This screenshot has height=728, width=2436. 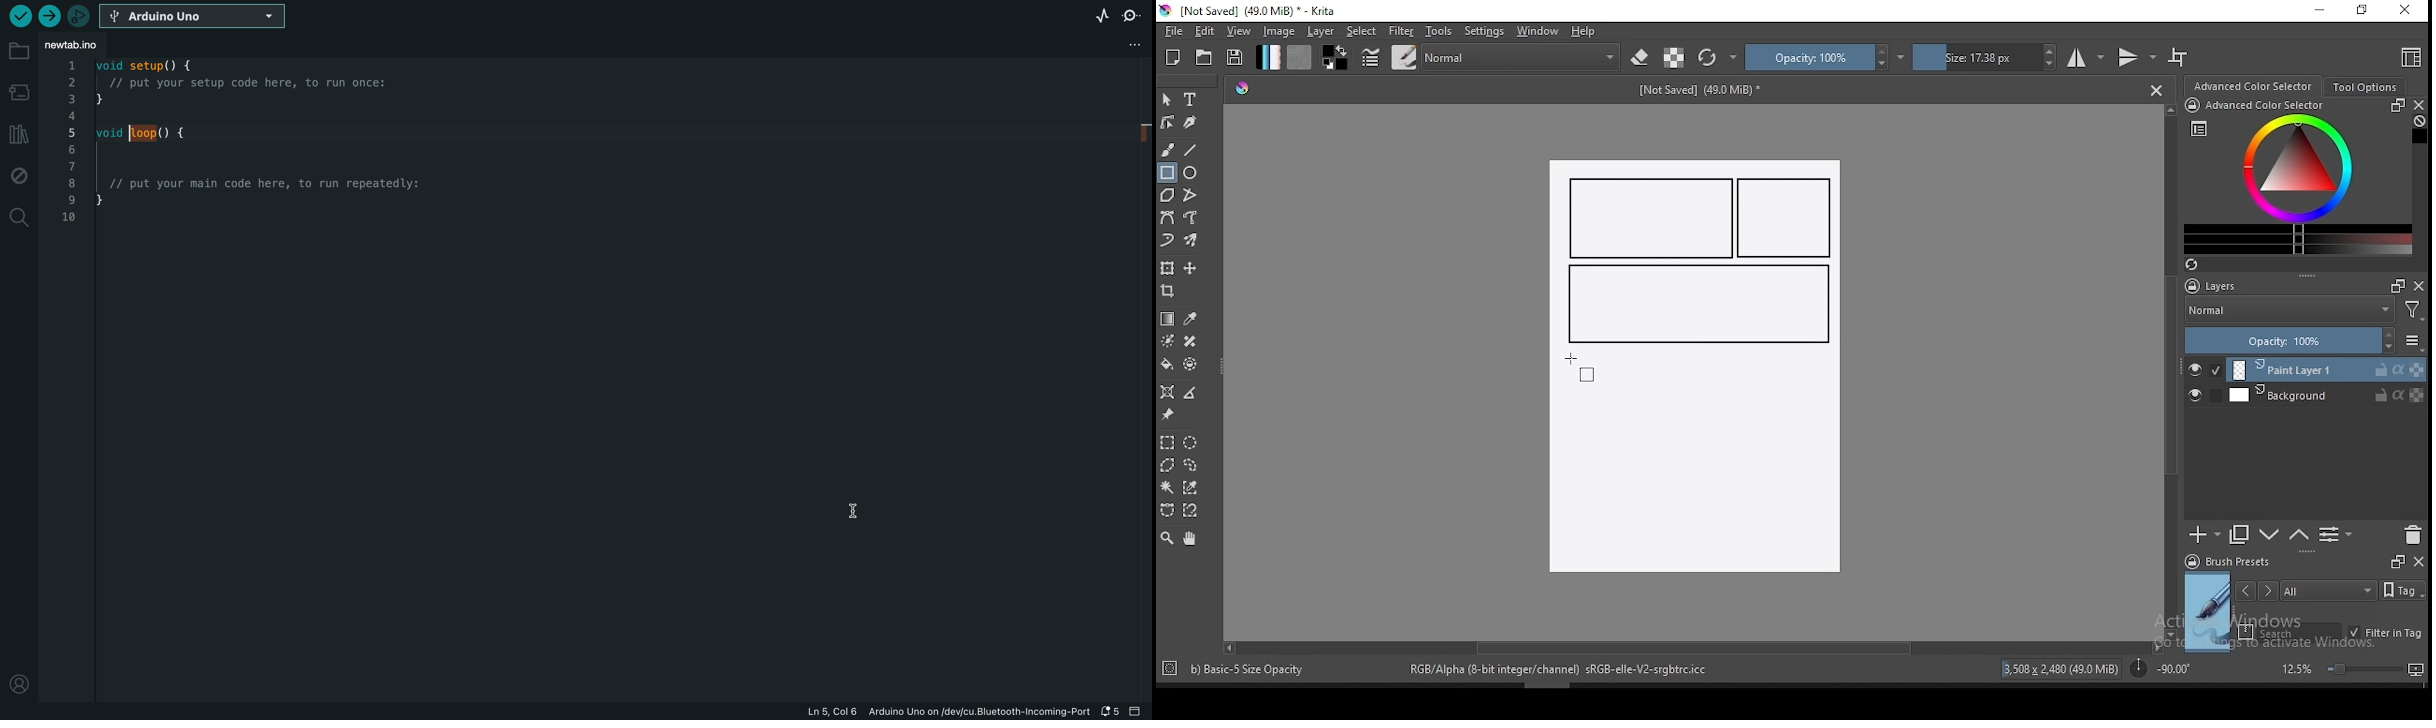 What do you see at coordinates (2385, 634) in the screenshot?
I see `filter in tag` at bounding box center [2385, 634].